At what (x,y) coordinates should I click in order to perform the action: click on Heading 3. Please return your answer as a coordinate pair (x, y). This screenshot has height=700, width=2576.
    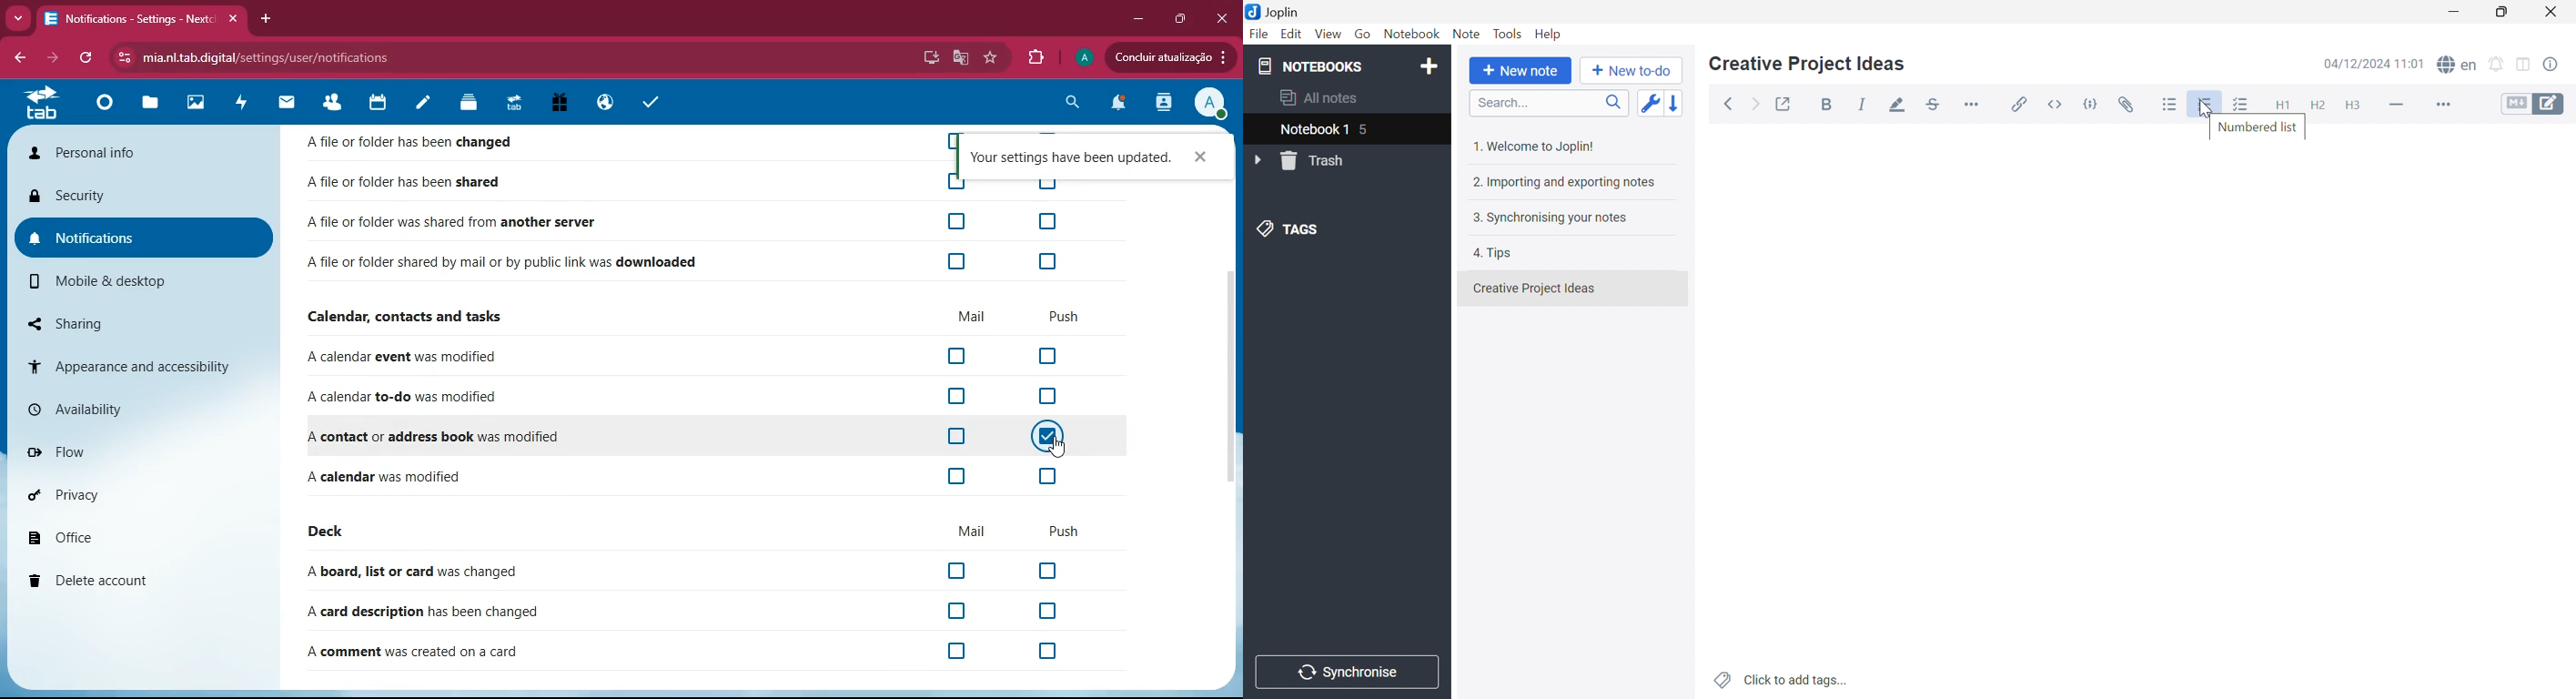
    Looking at the image, I should click on (2354, 108).